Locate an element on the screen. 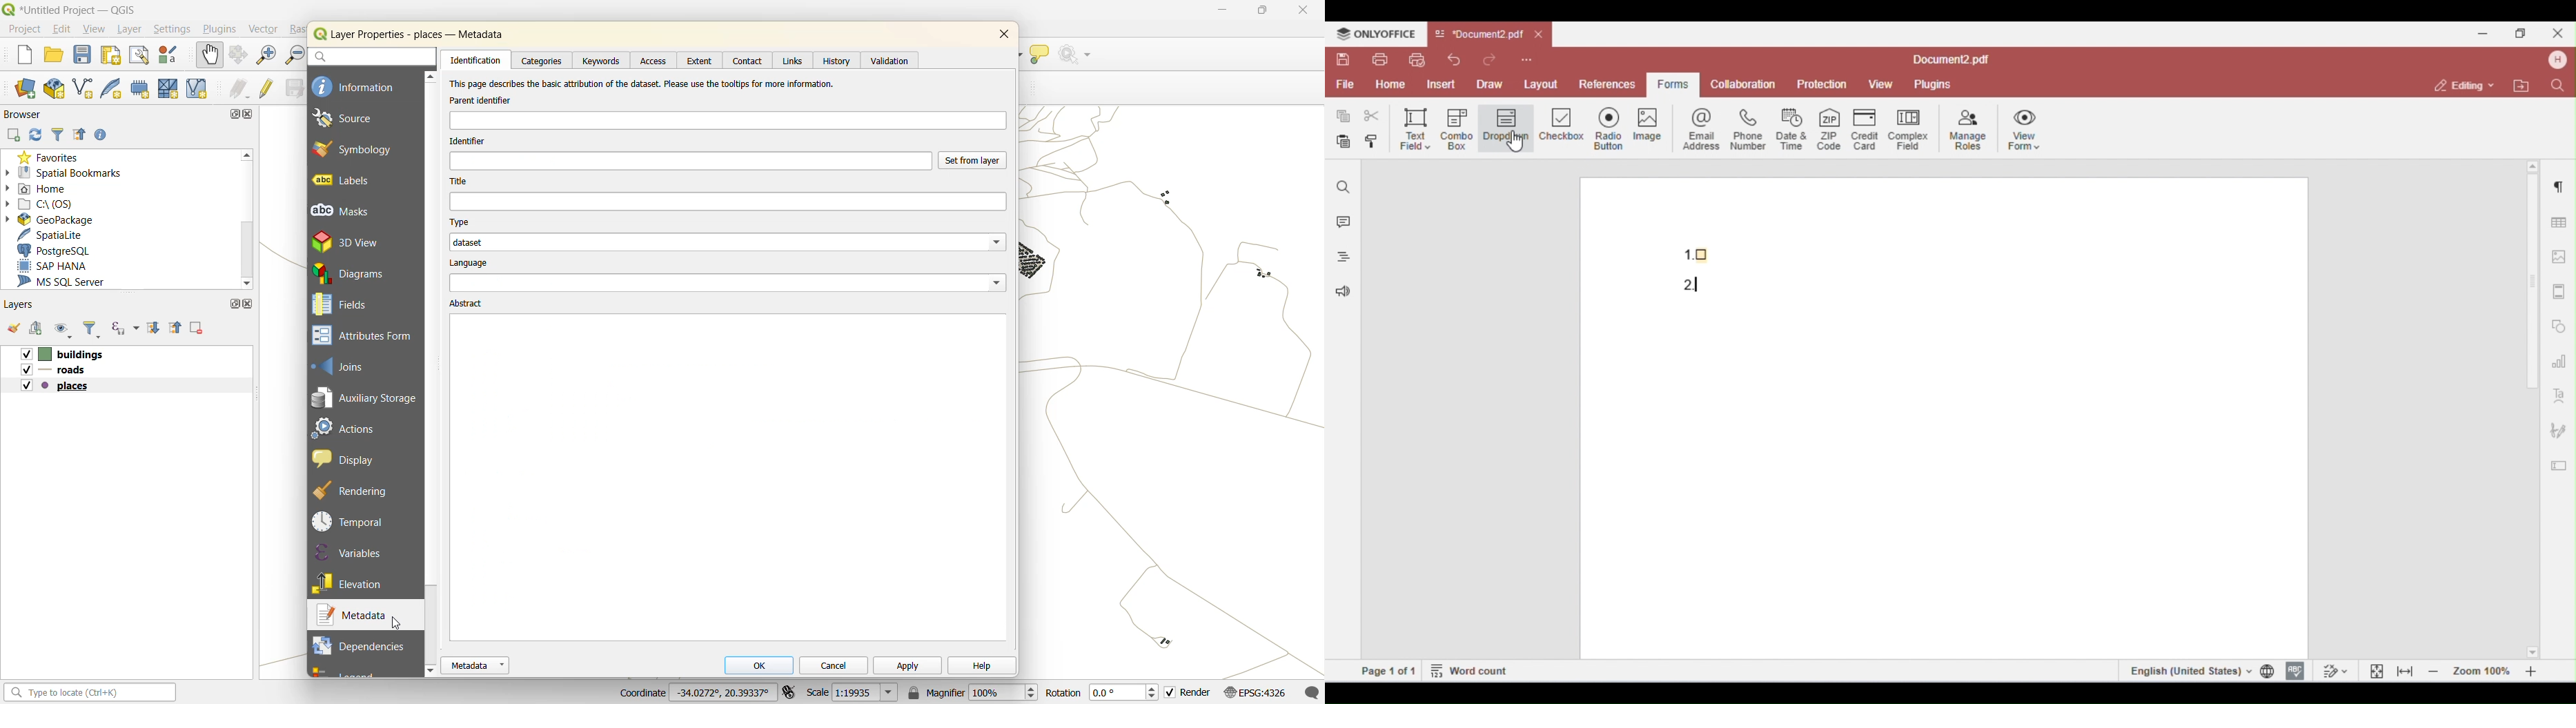 Image resolution: width=2576 pixels, height=728 pixels. symbology is located at coordinates (356, 149).